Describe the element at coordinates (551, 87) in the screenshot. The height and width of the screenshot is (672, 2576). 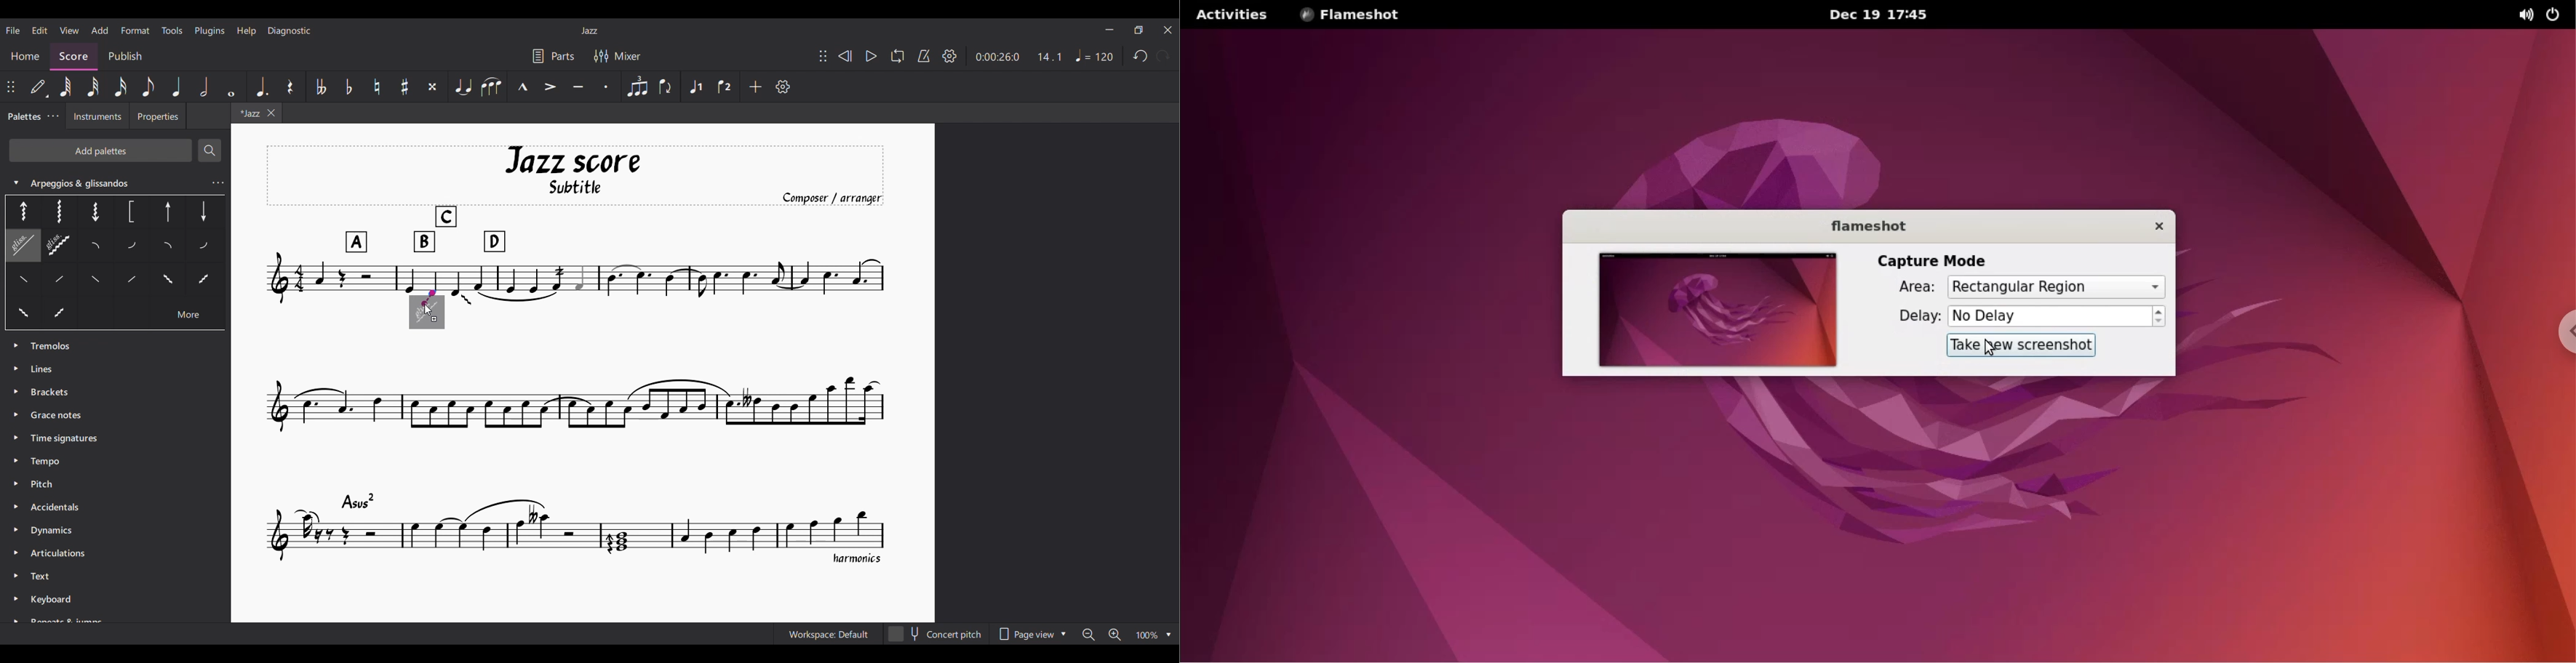
I see `Accent` at that location.